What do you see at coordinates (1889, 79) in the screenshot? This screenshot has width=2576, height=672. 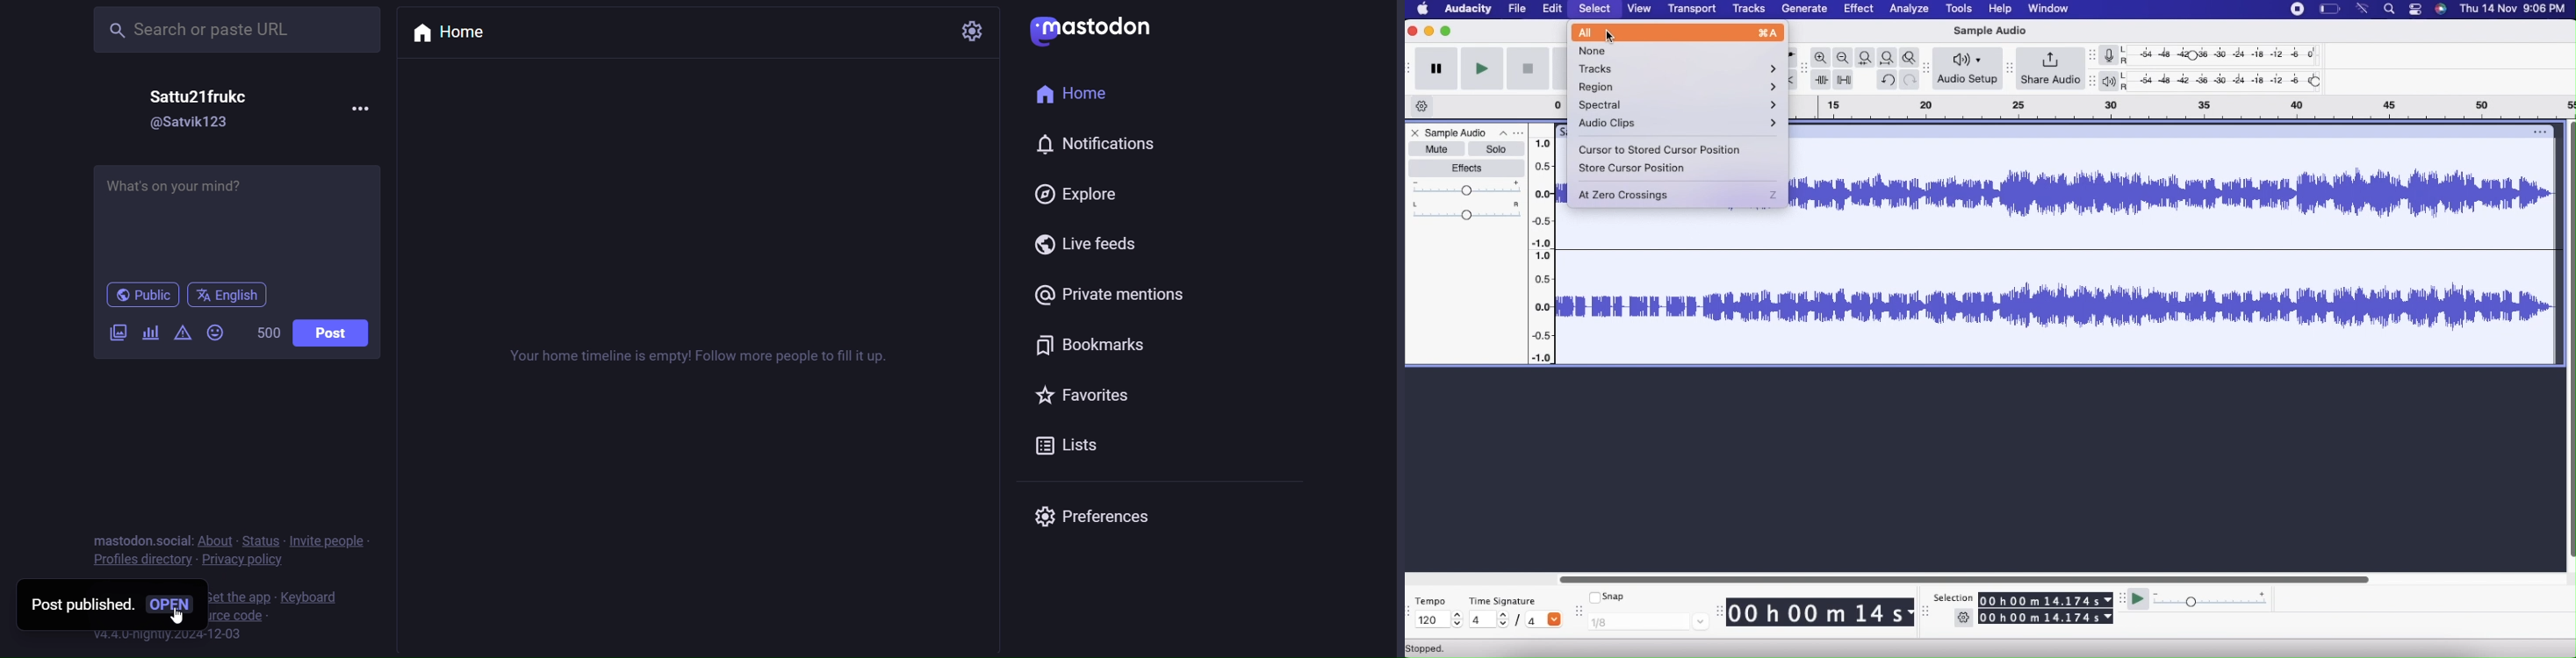 I see `Undo` at bounding box center [1889, 79].